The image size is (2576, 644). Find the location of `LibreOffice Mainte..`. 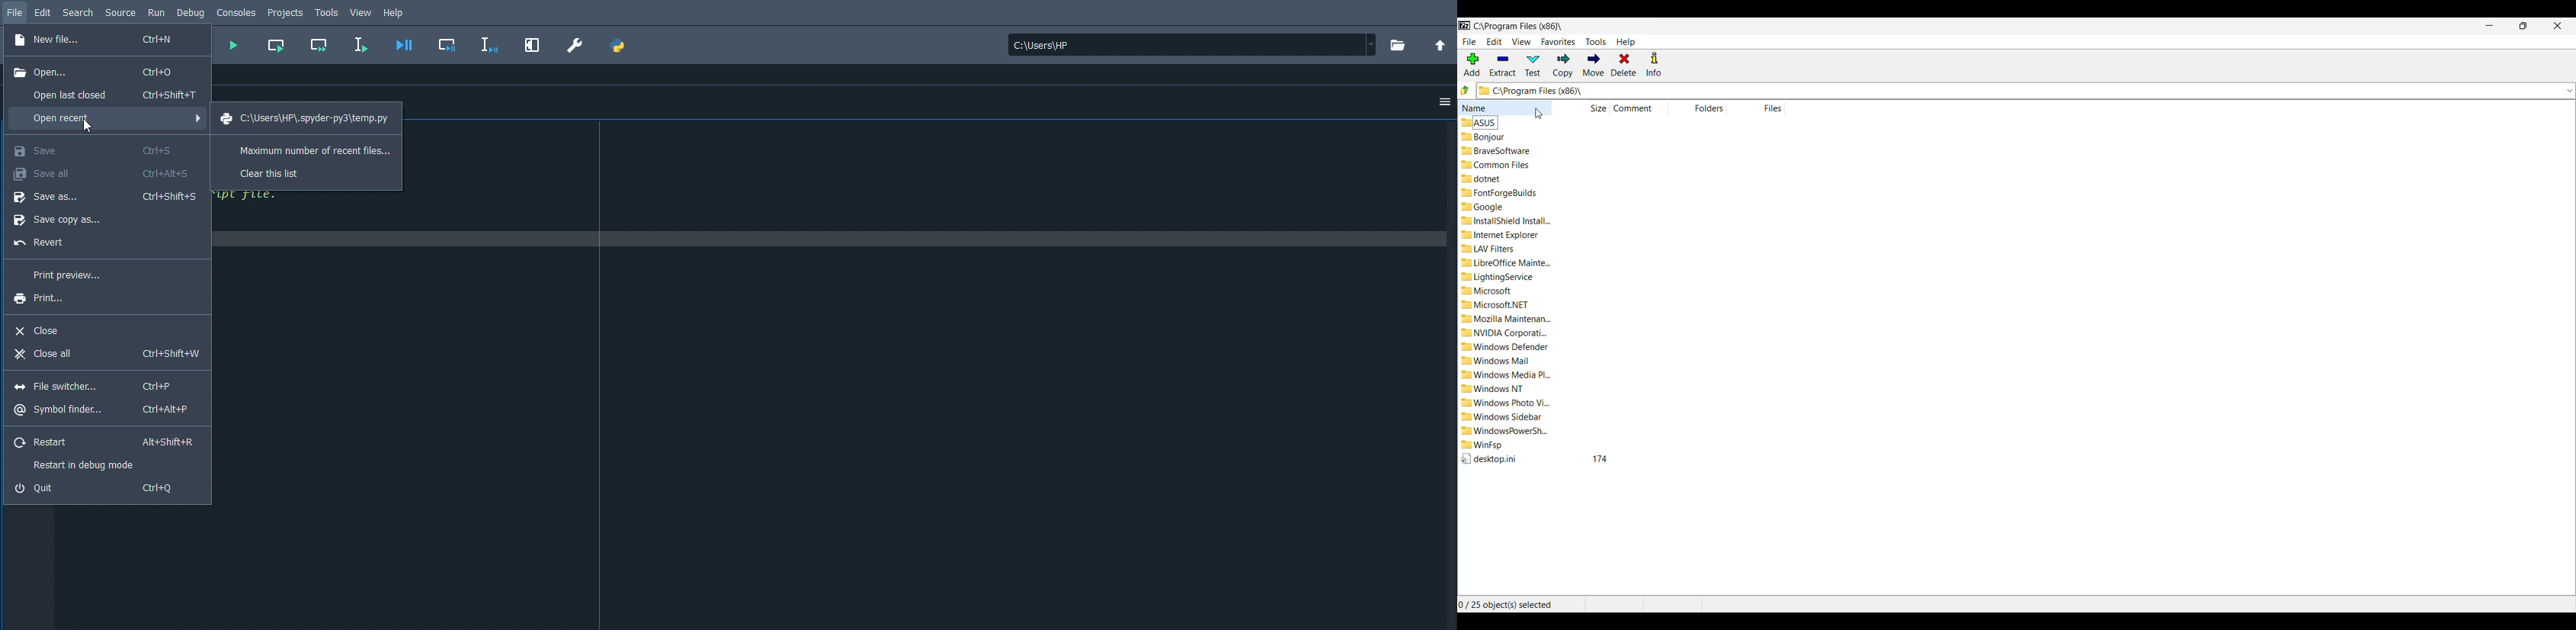

LibreOffice Mainte.. is located at coordinates (1507, 262).